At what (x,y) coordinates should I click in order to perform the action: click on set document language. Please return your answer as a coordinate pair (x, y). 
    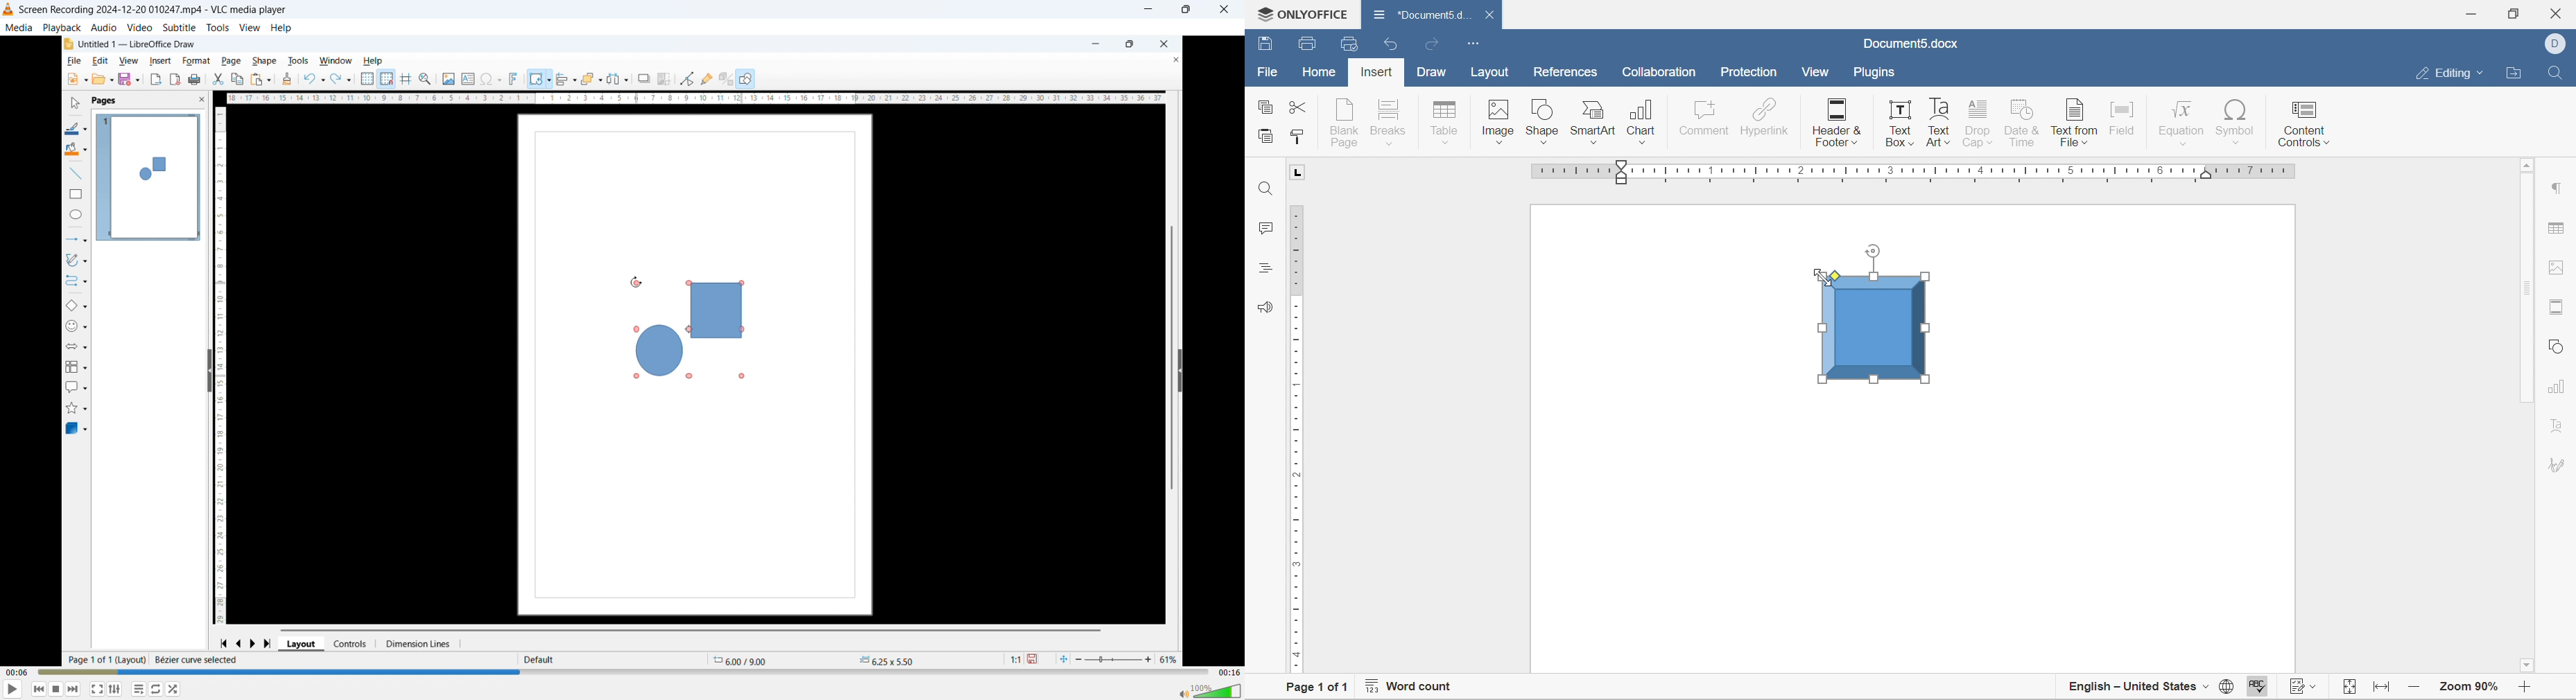
    Looking at the image, I should click on (2229, 688).